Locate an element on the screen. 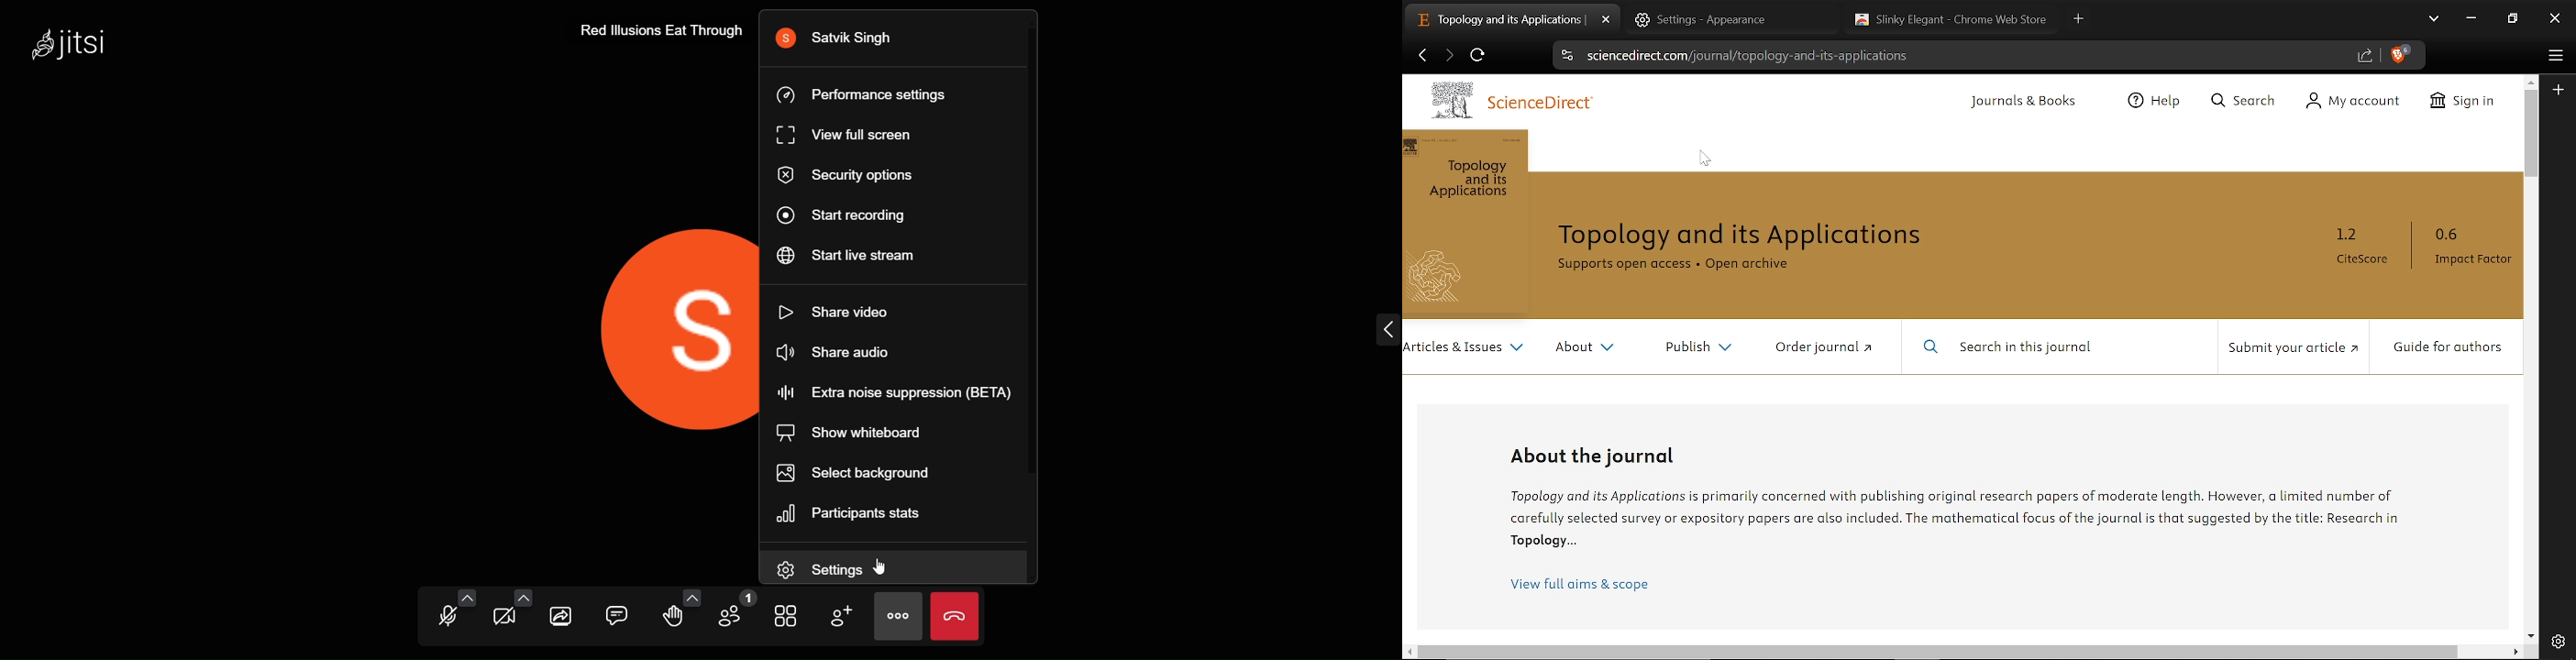  ScienceDirect is located at coordinates (1539, 104).